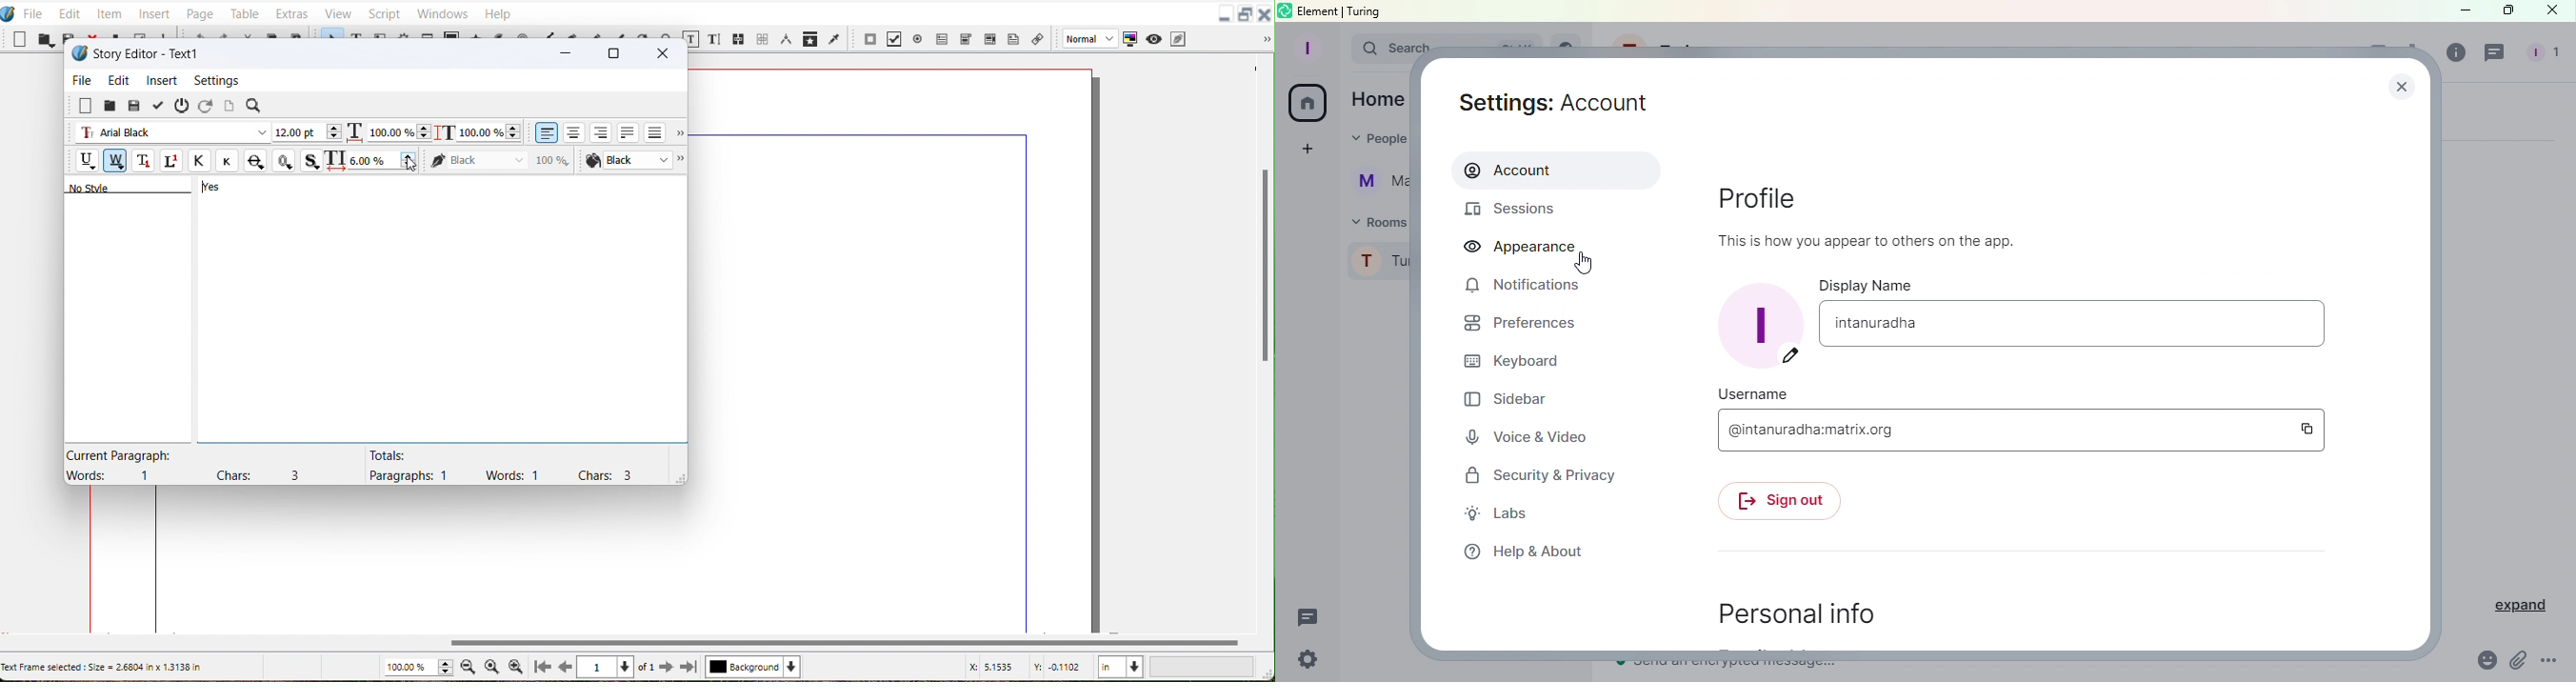 This screenshot has width=2576, height=700. I want to click on Zoom to 100%, so click(491, 665).